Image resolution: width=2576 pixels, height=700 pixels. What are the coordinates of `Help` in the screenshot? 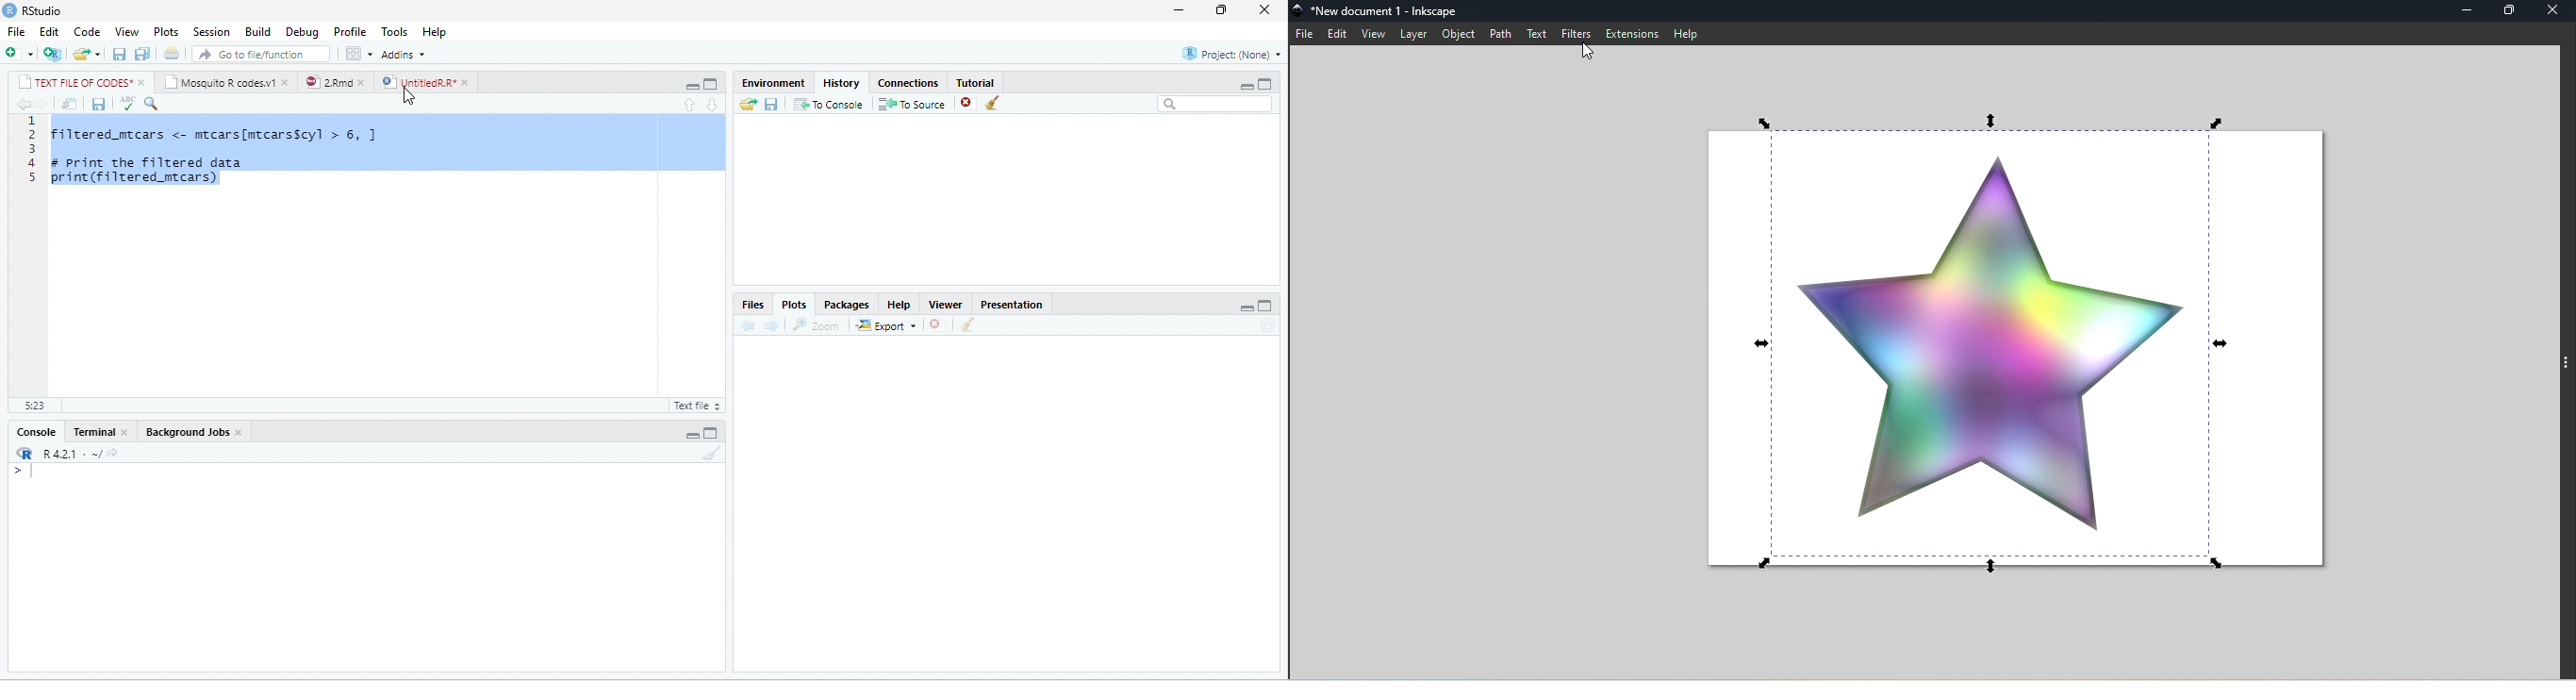 It's located at (1688, 34).